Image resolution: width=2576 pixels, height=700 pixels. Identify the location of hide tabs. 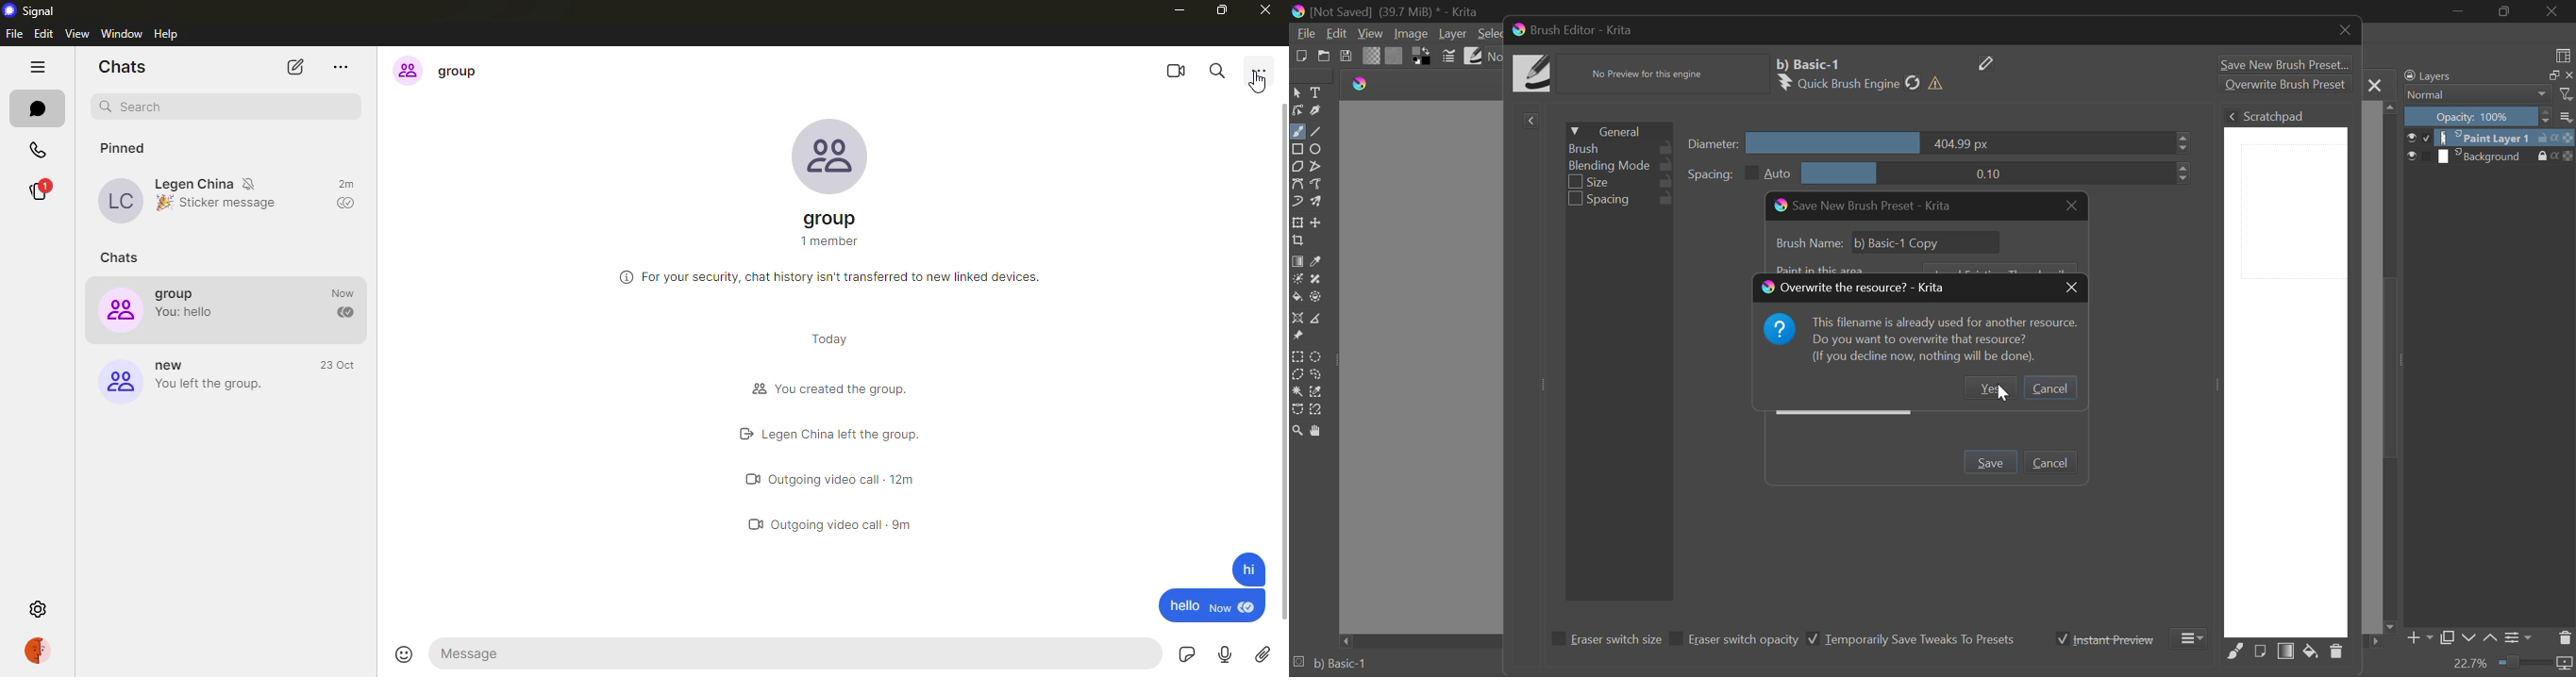
(35, 65).